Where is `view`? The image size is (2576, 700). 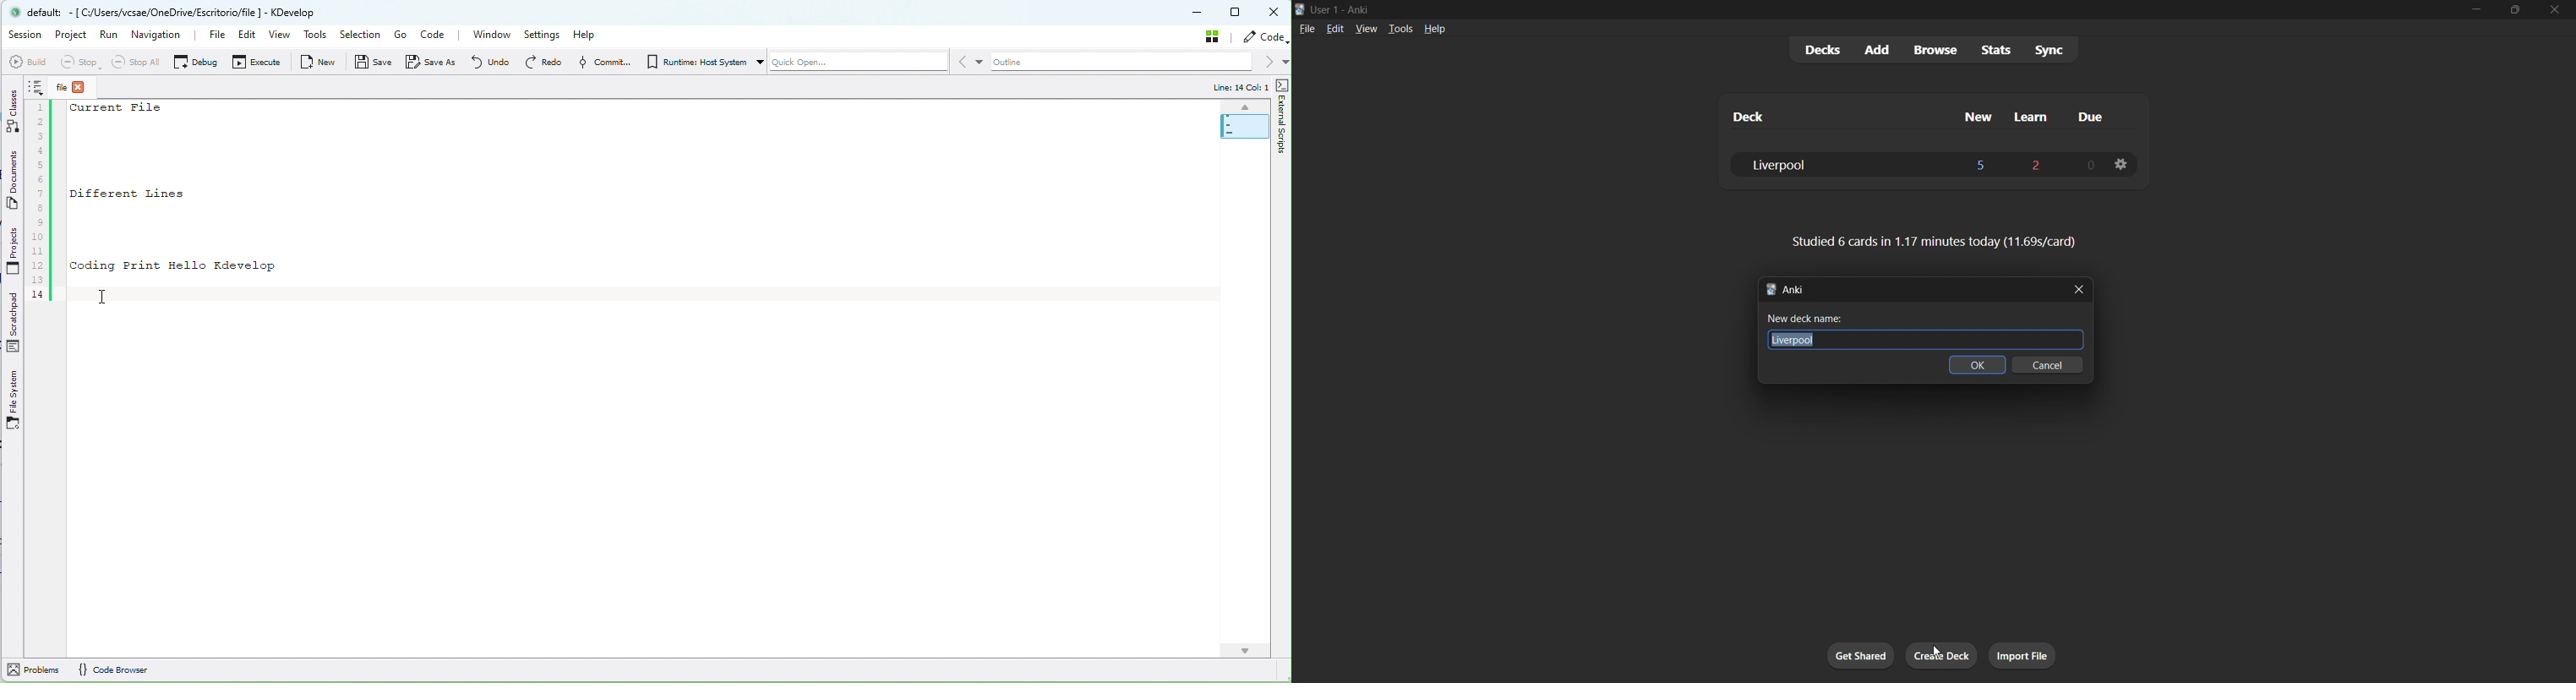
view is located at coordinates (1365, 29).